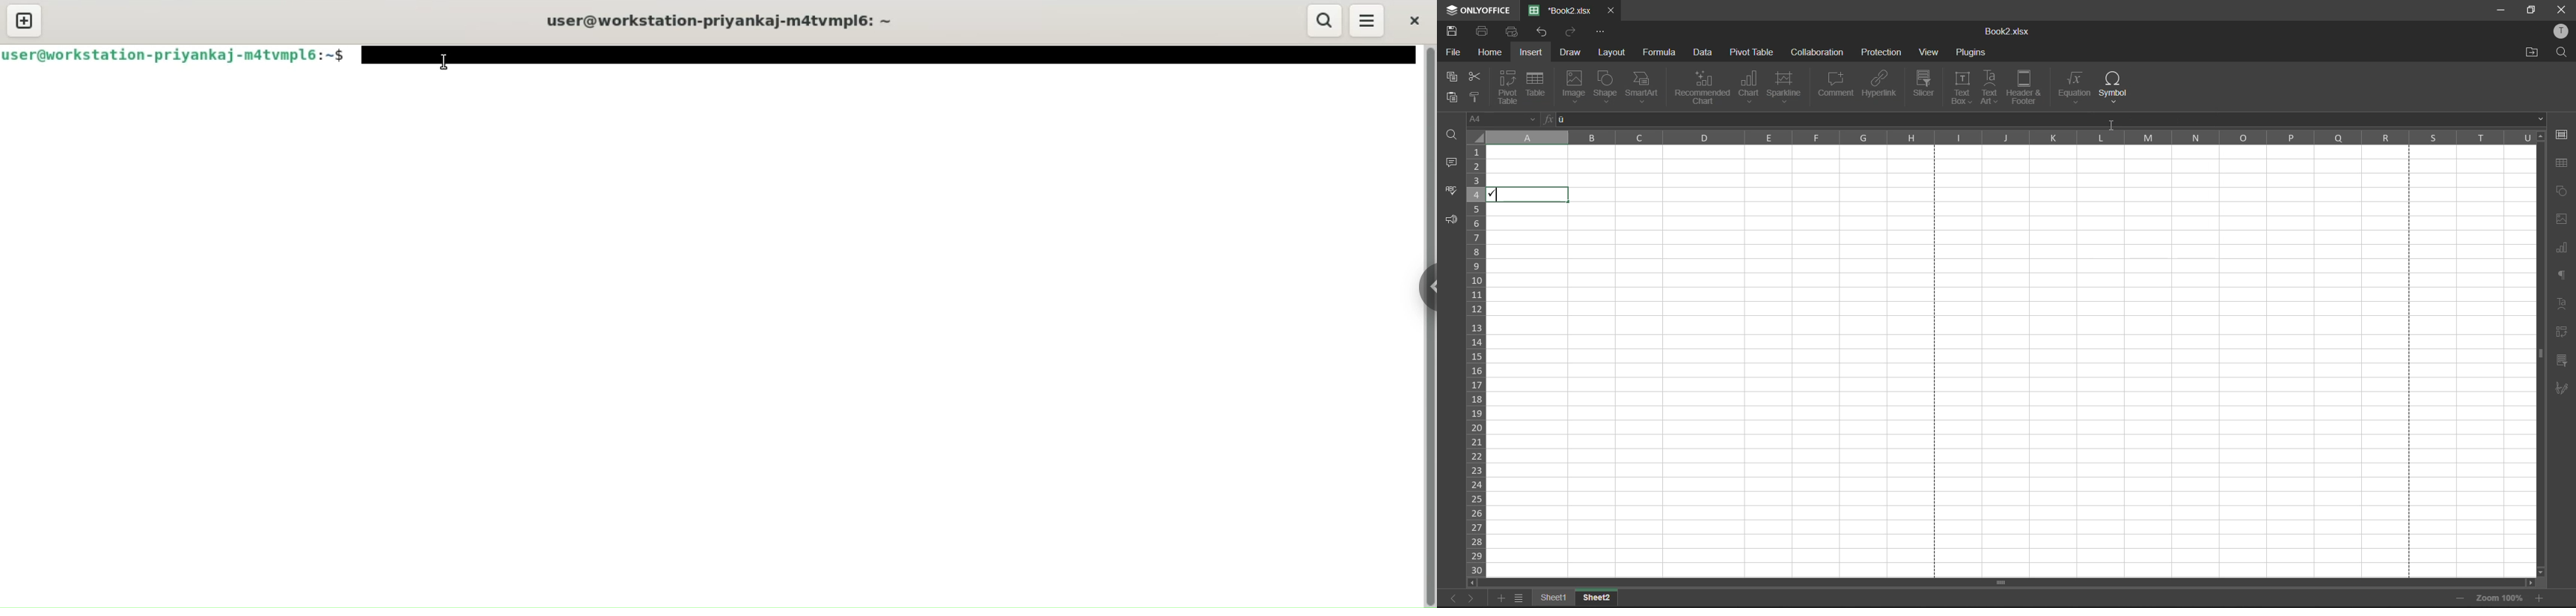  Describe the element at coordinates (1539, 83) in the screenshot. I see `table` at that location.